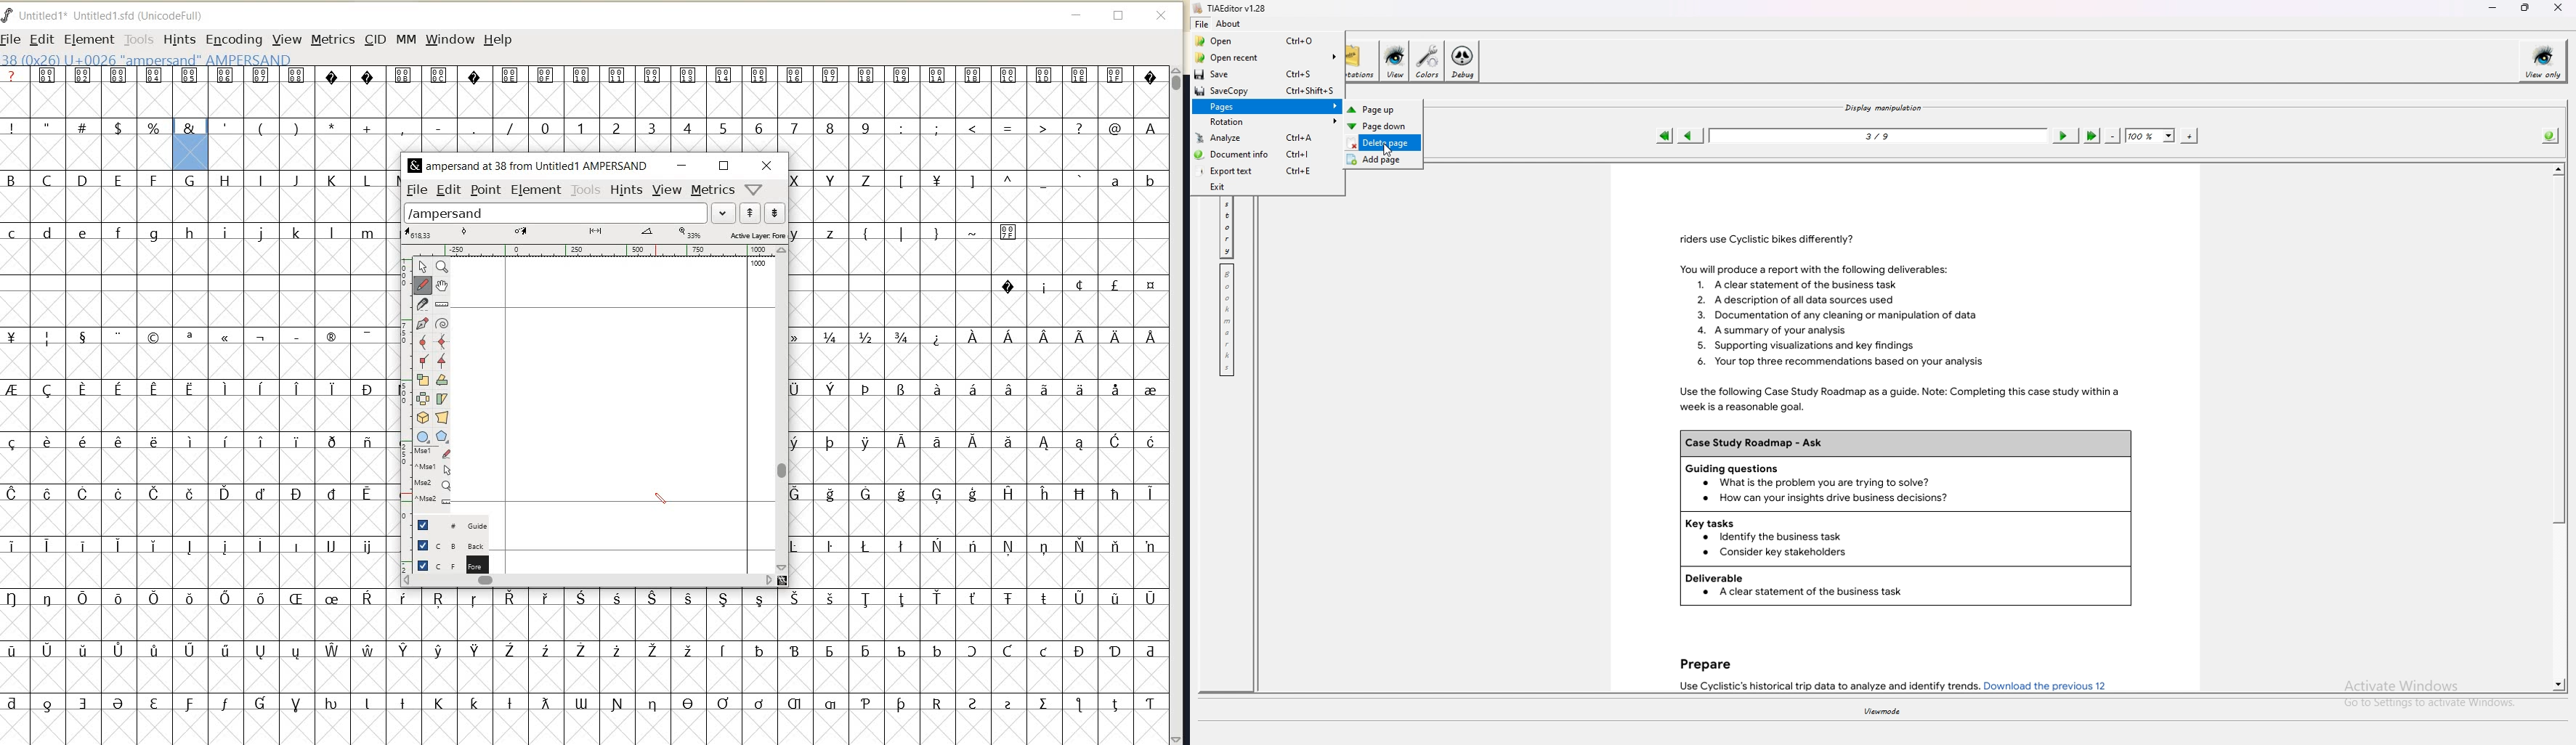 This screenshot has height=756, width=2576. What do you see at coordinates (192, 89) in the screenshot?
I see `glyph` at bounding box center [192, 89].